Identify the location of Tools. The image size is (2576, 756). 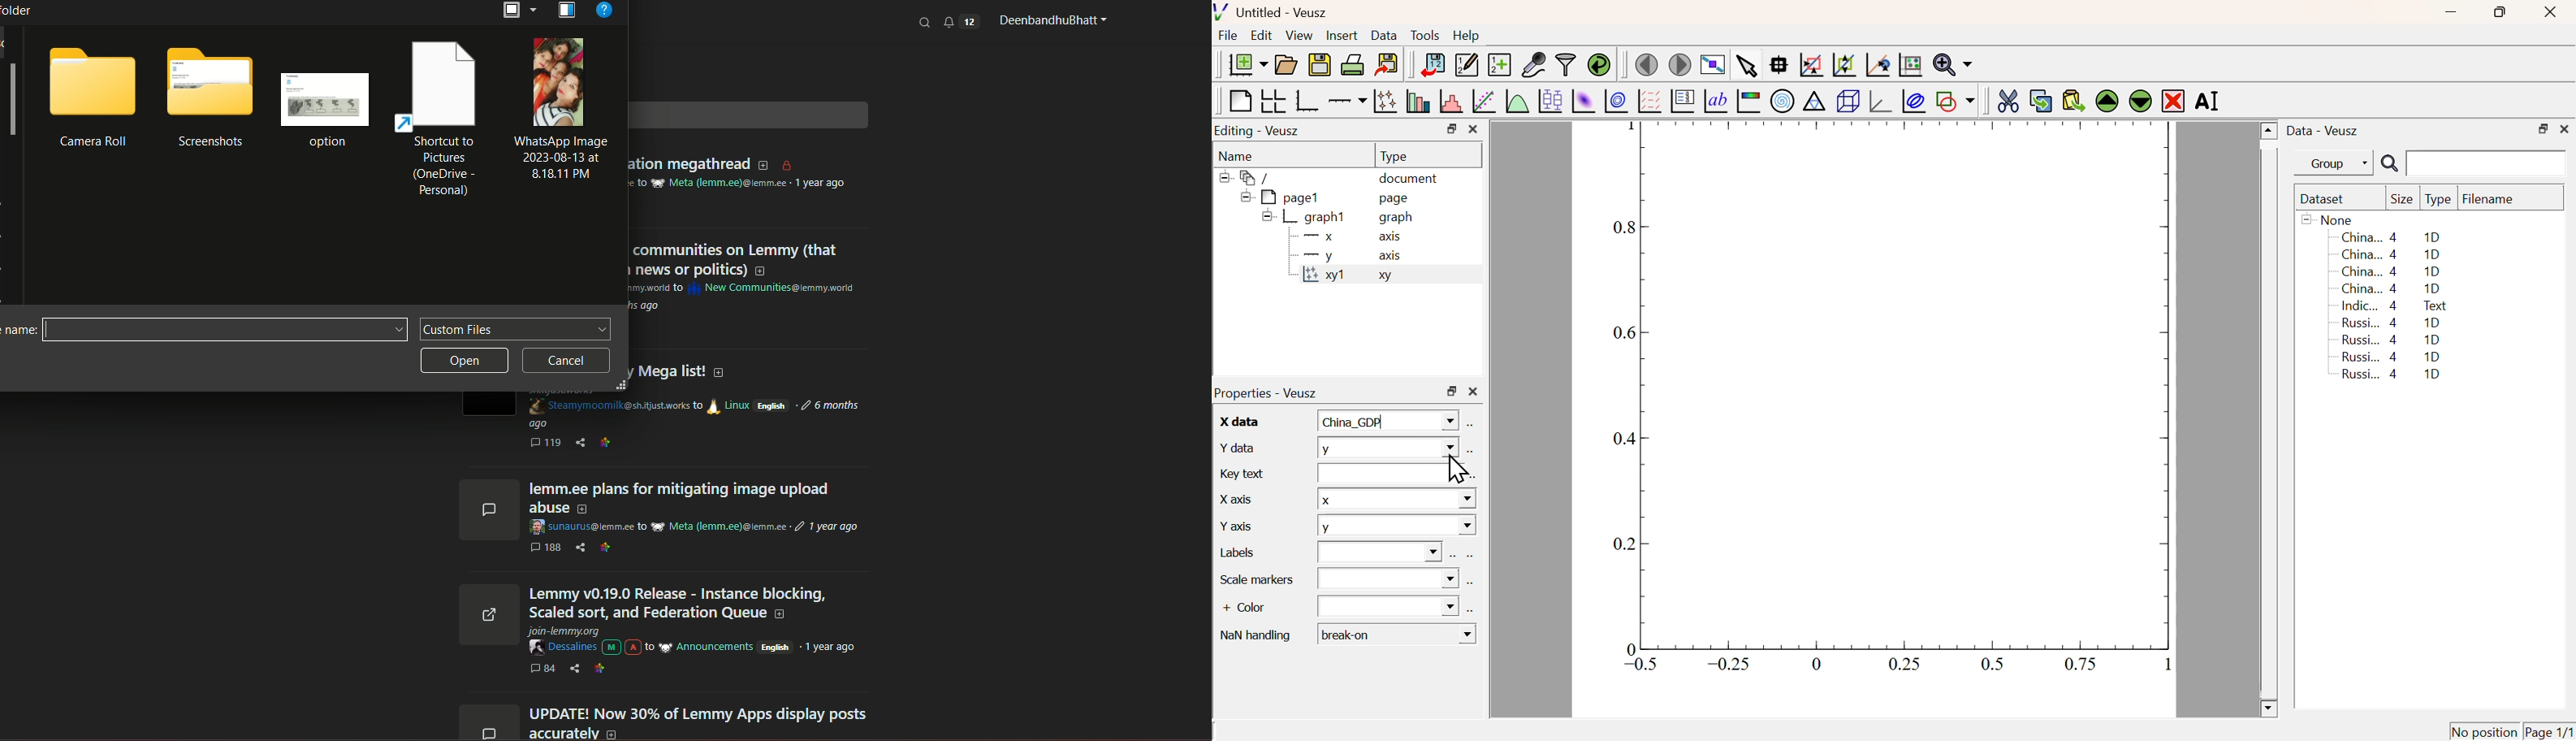
(1425, 36).